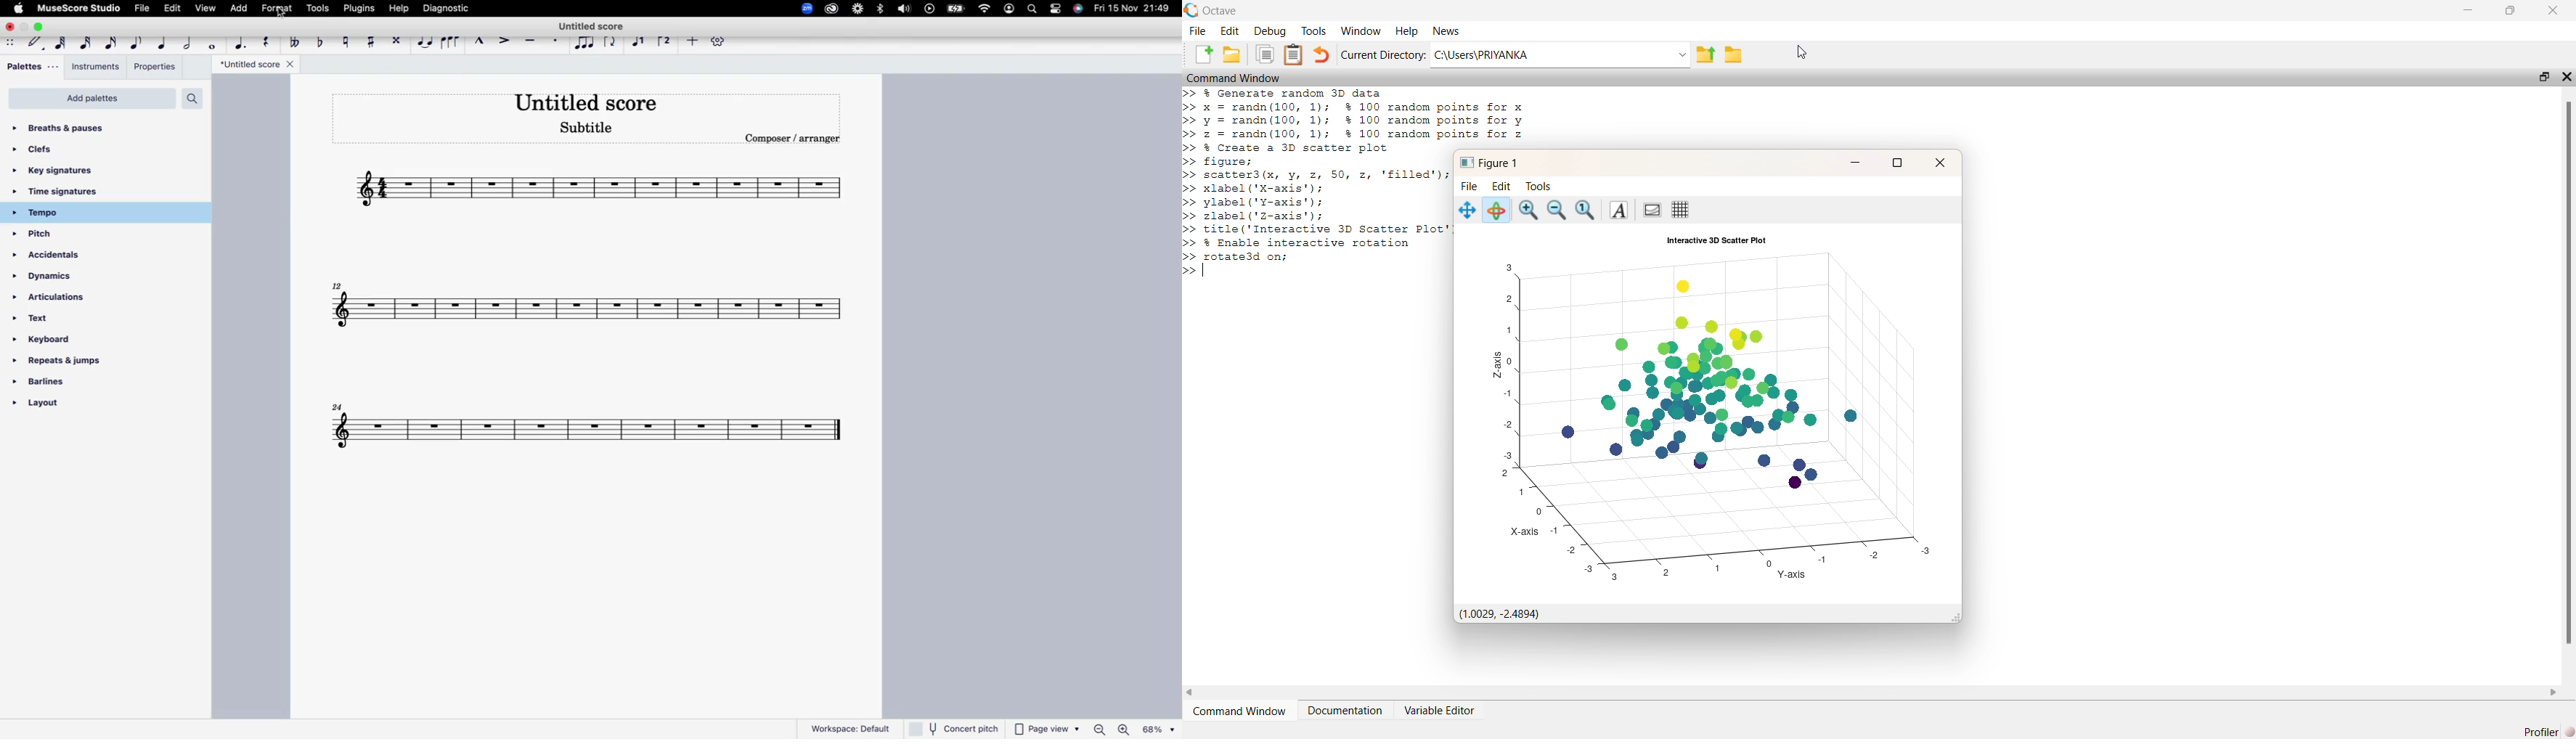  What do you see at coordinates (533, 41) in the screenshot?
I see `tenuto` at bounding box center [533, 41].